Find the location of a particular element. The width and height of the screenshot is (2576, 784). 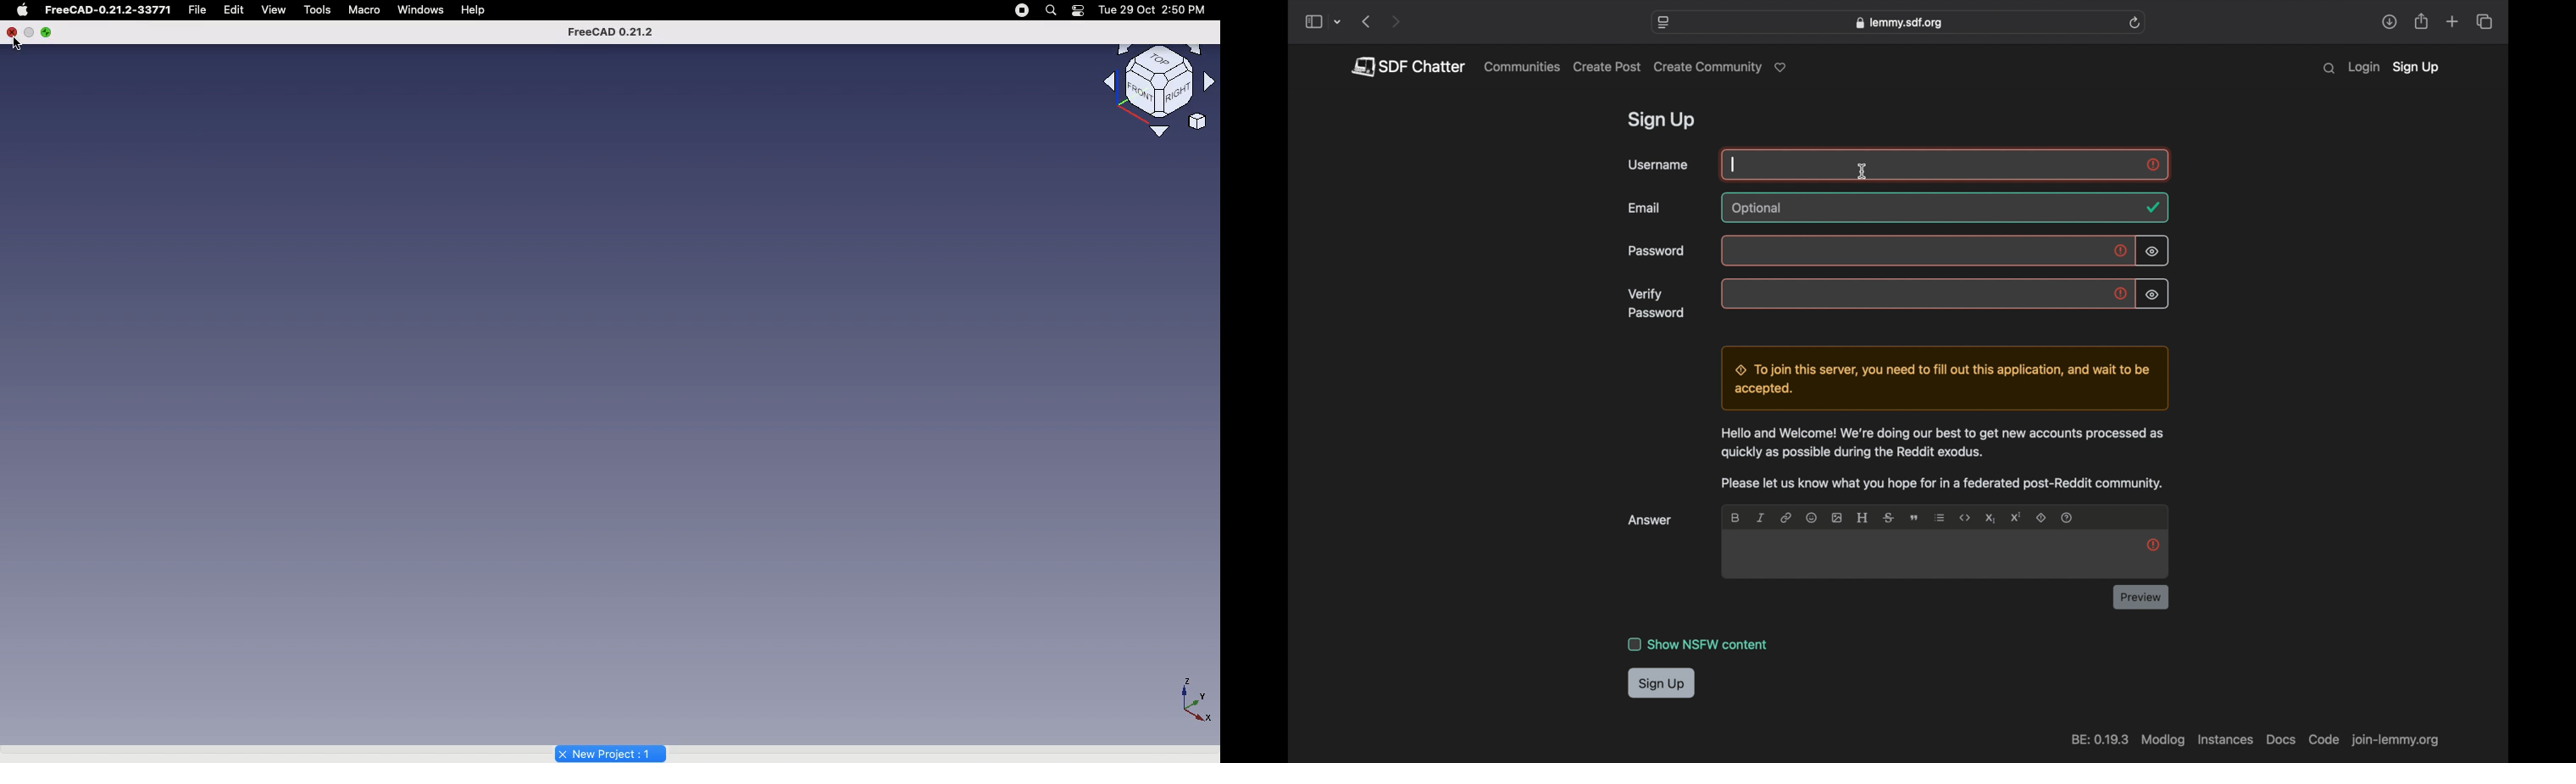

bold is located at coordinates (1736, 517).